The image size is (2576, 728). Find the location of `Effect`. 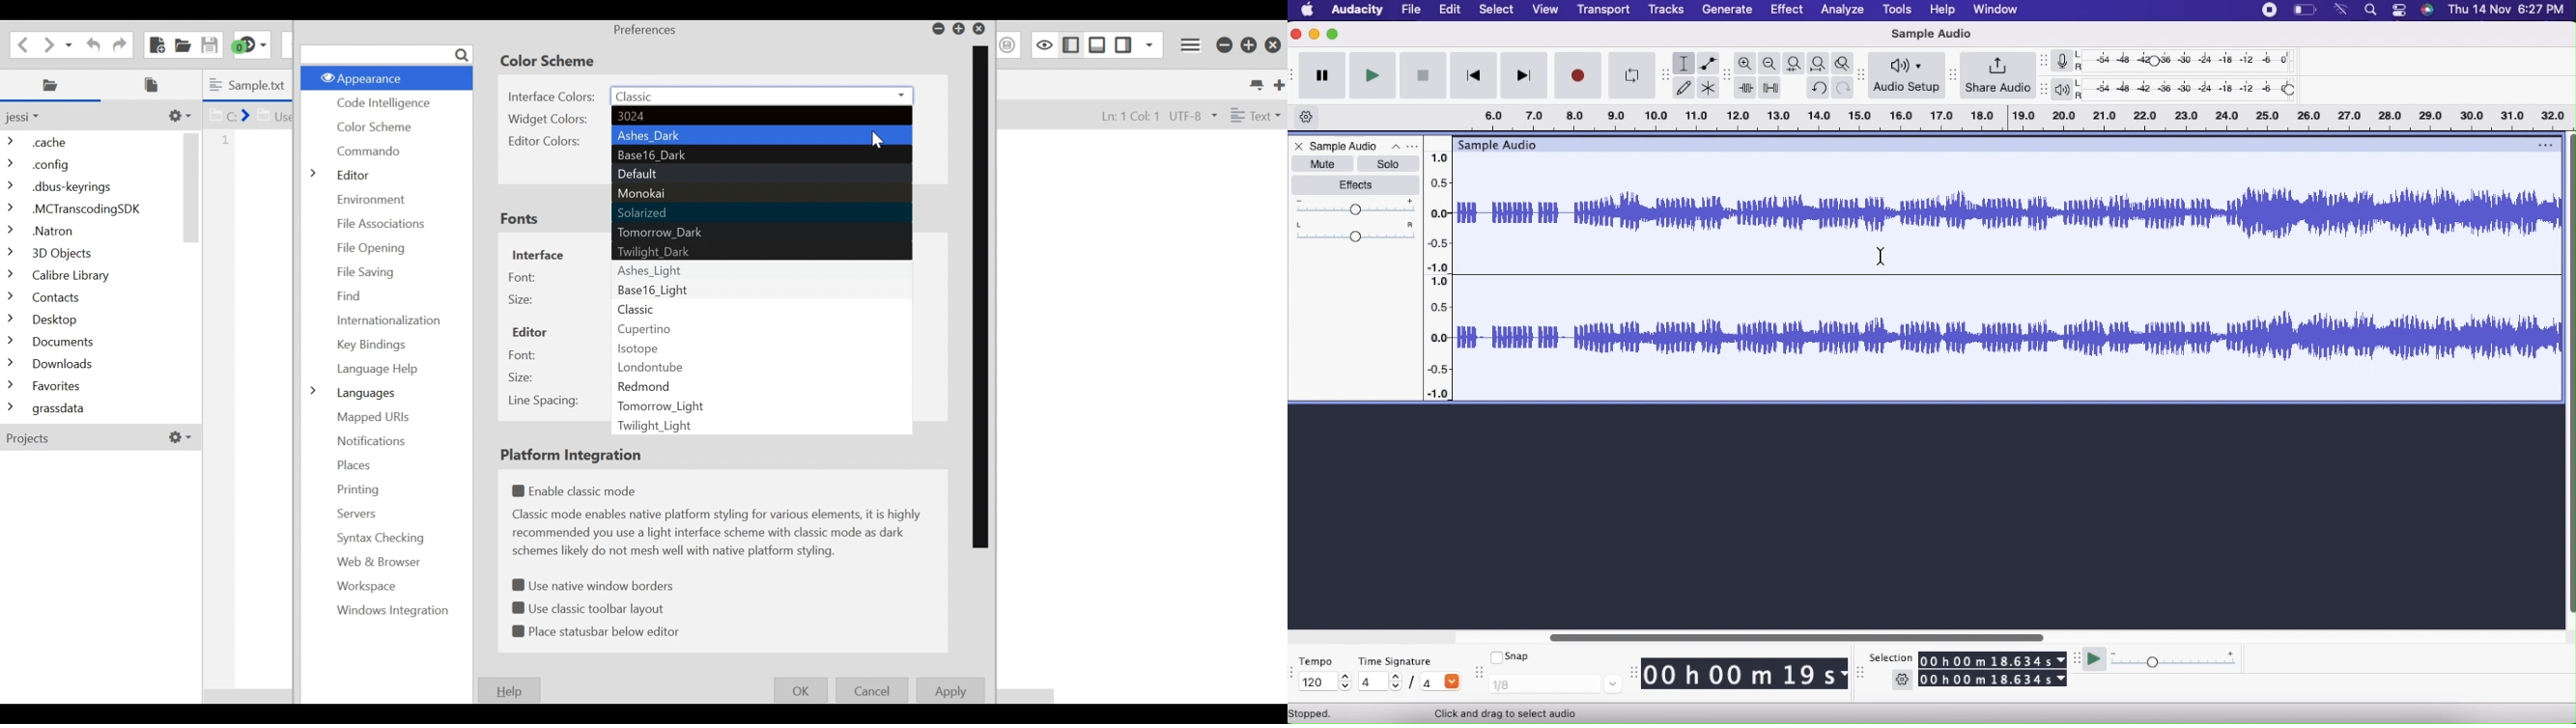

Effect is located at coordinates (1786, 11).